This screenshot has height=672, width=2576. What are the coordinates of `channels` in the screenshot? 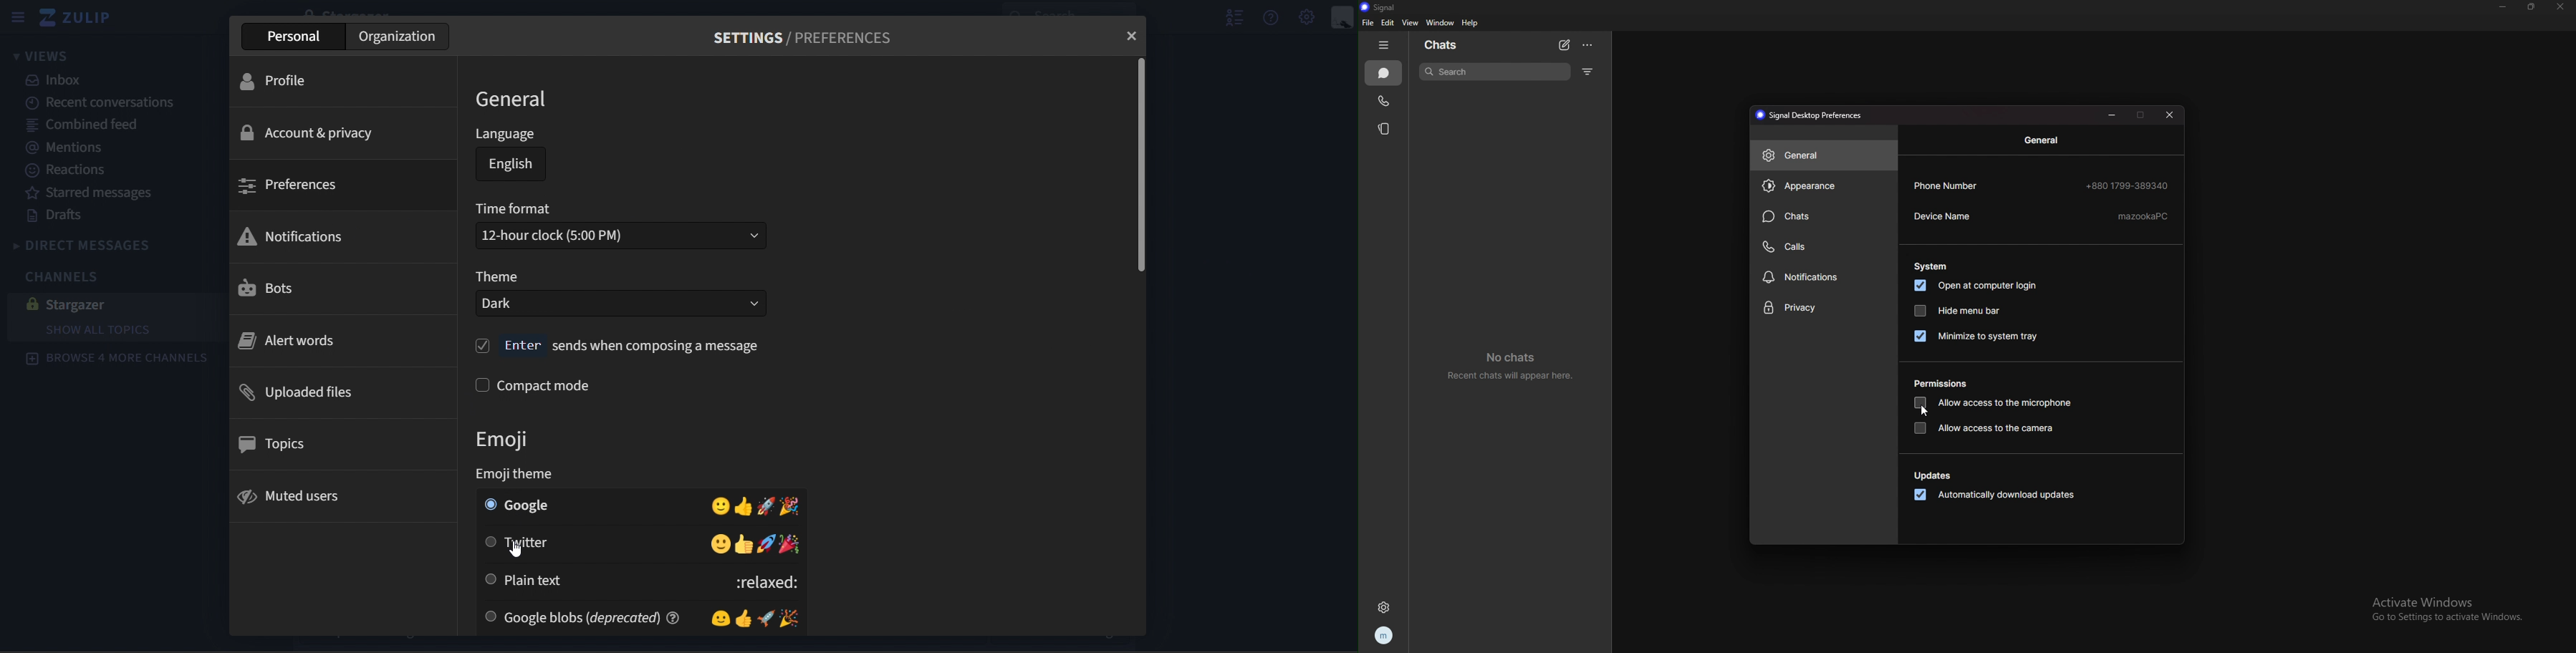 It's located at (69, 279).